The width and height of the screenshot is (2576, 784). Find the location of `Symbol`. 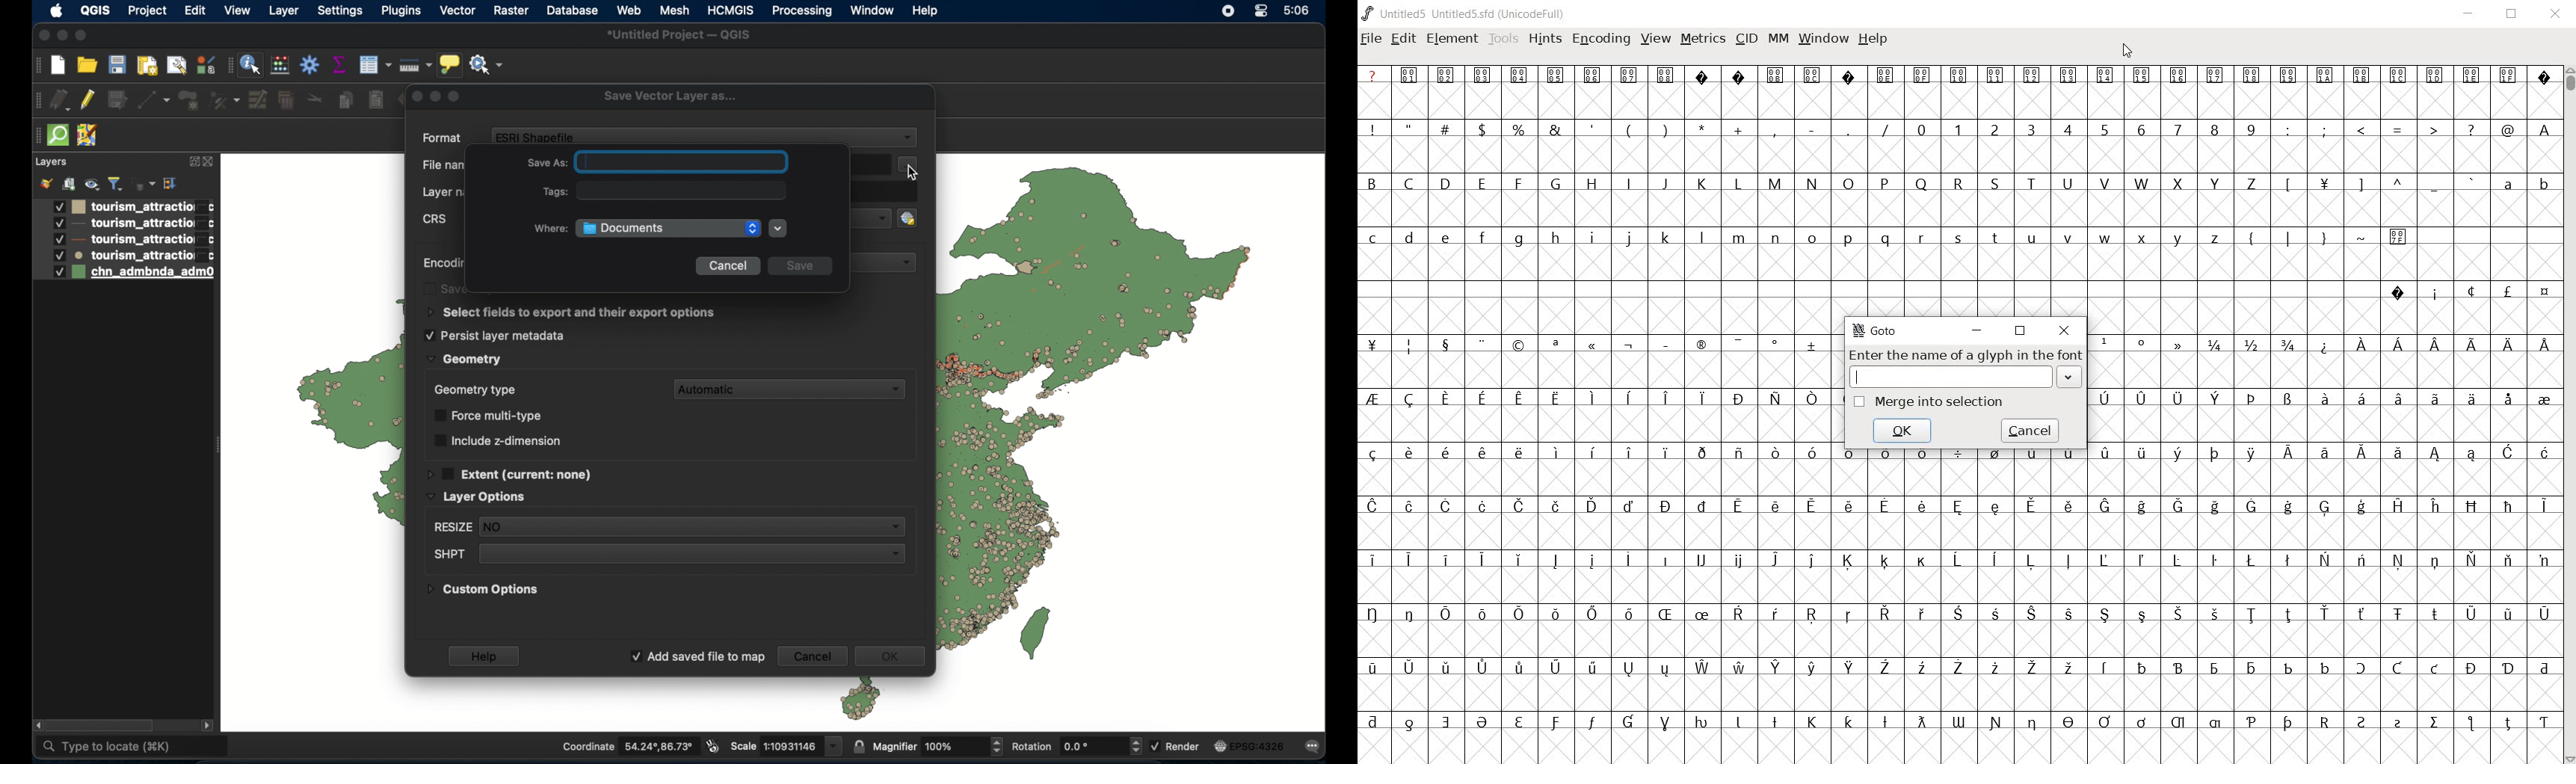

Symbol is located at coordinates (1701, 561).